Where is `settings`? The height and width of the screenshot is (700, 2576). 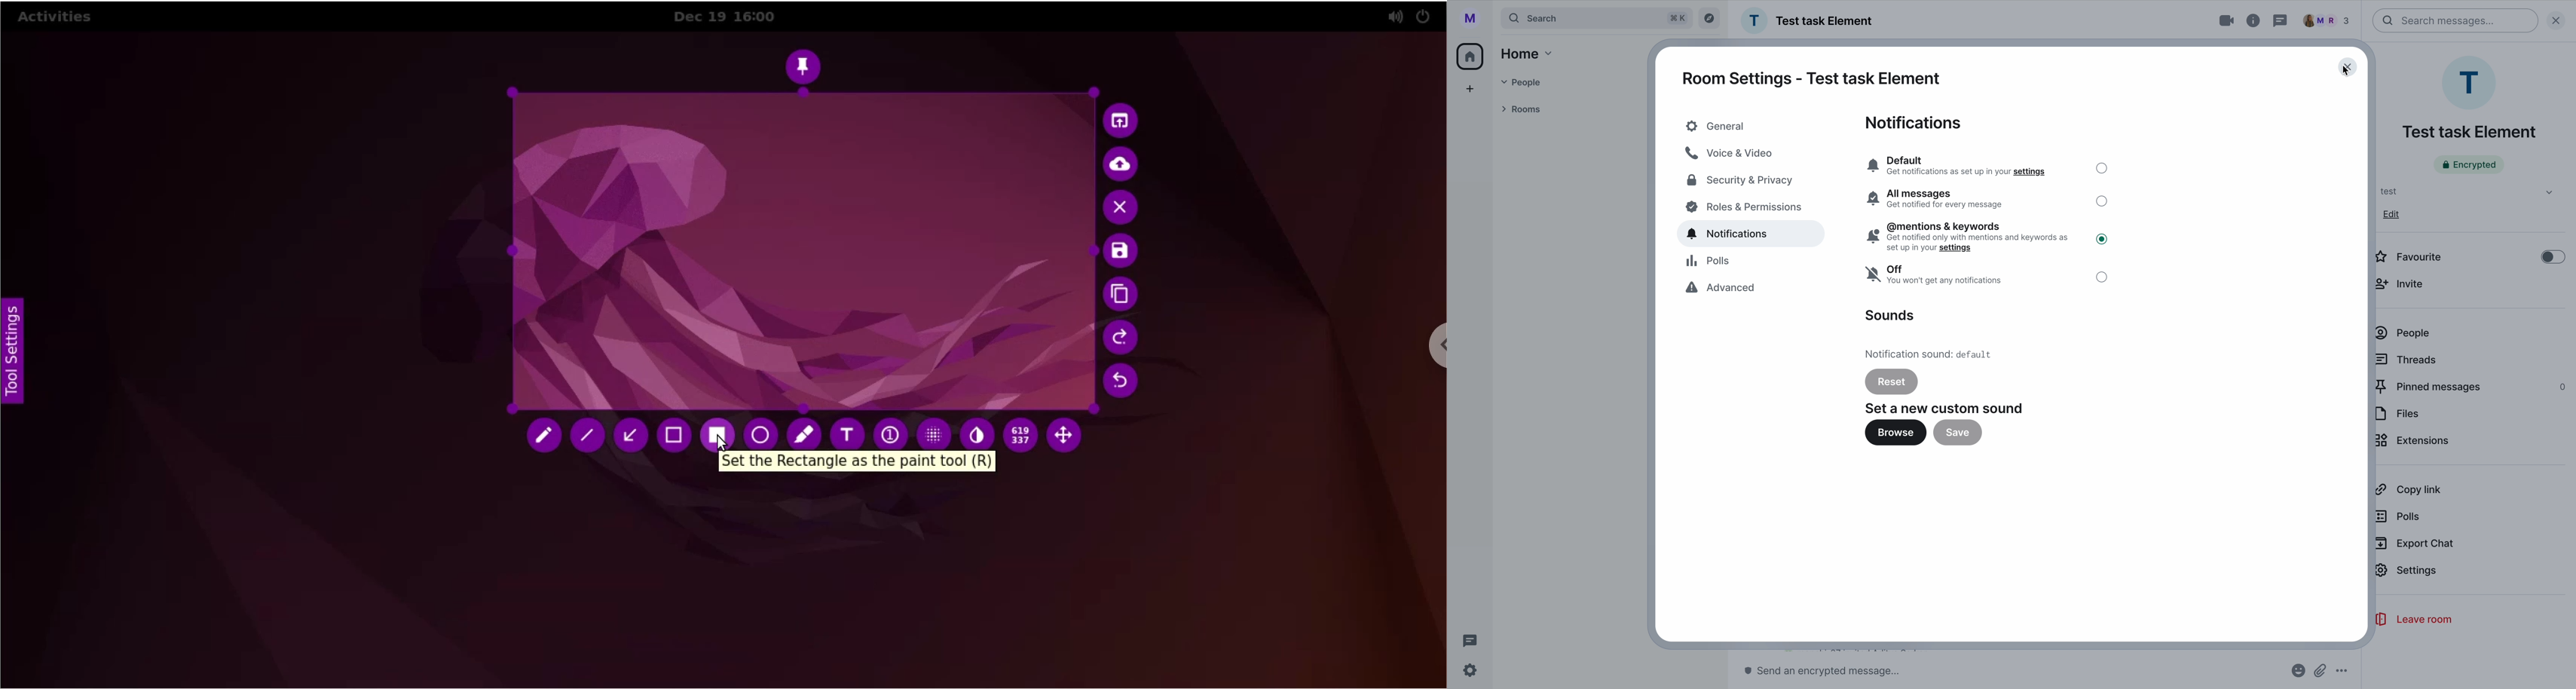 settings is located at coordinates (1470, 671).